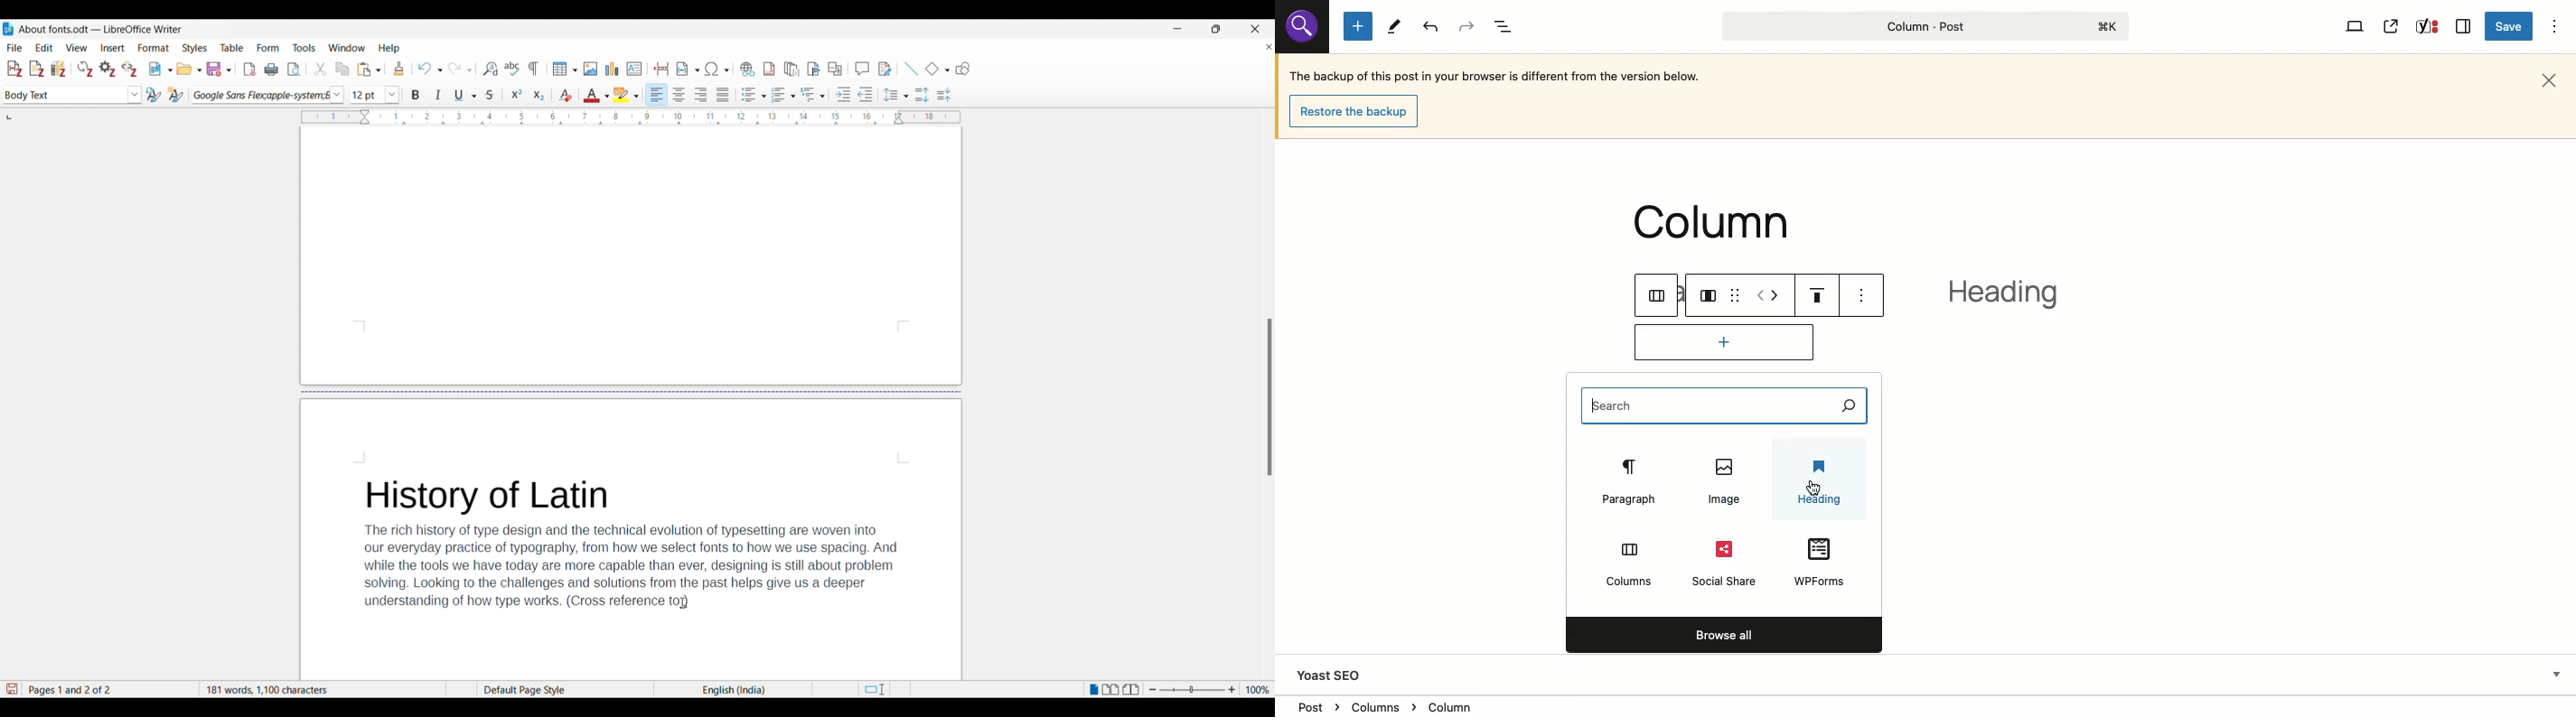  I want to click on Insert text box, so click(635, 69).